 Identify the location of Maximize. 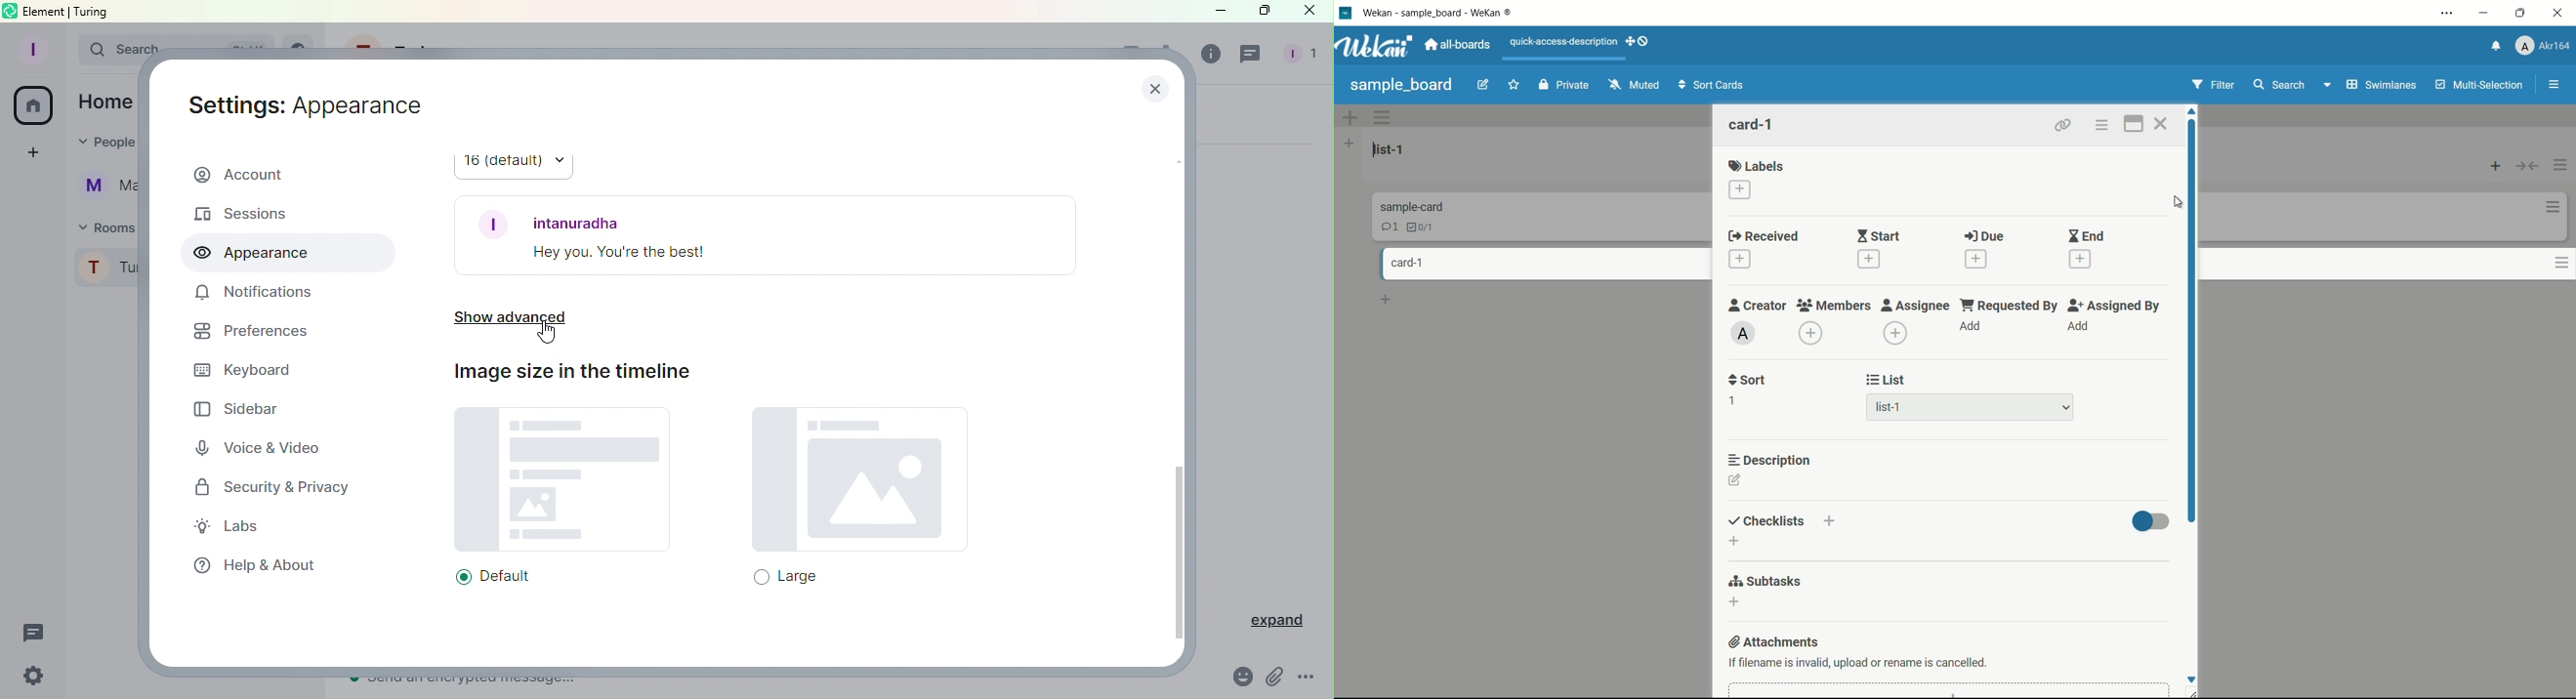
(1264, 12).